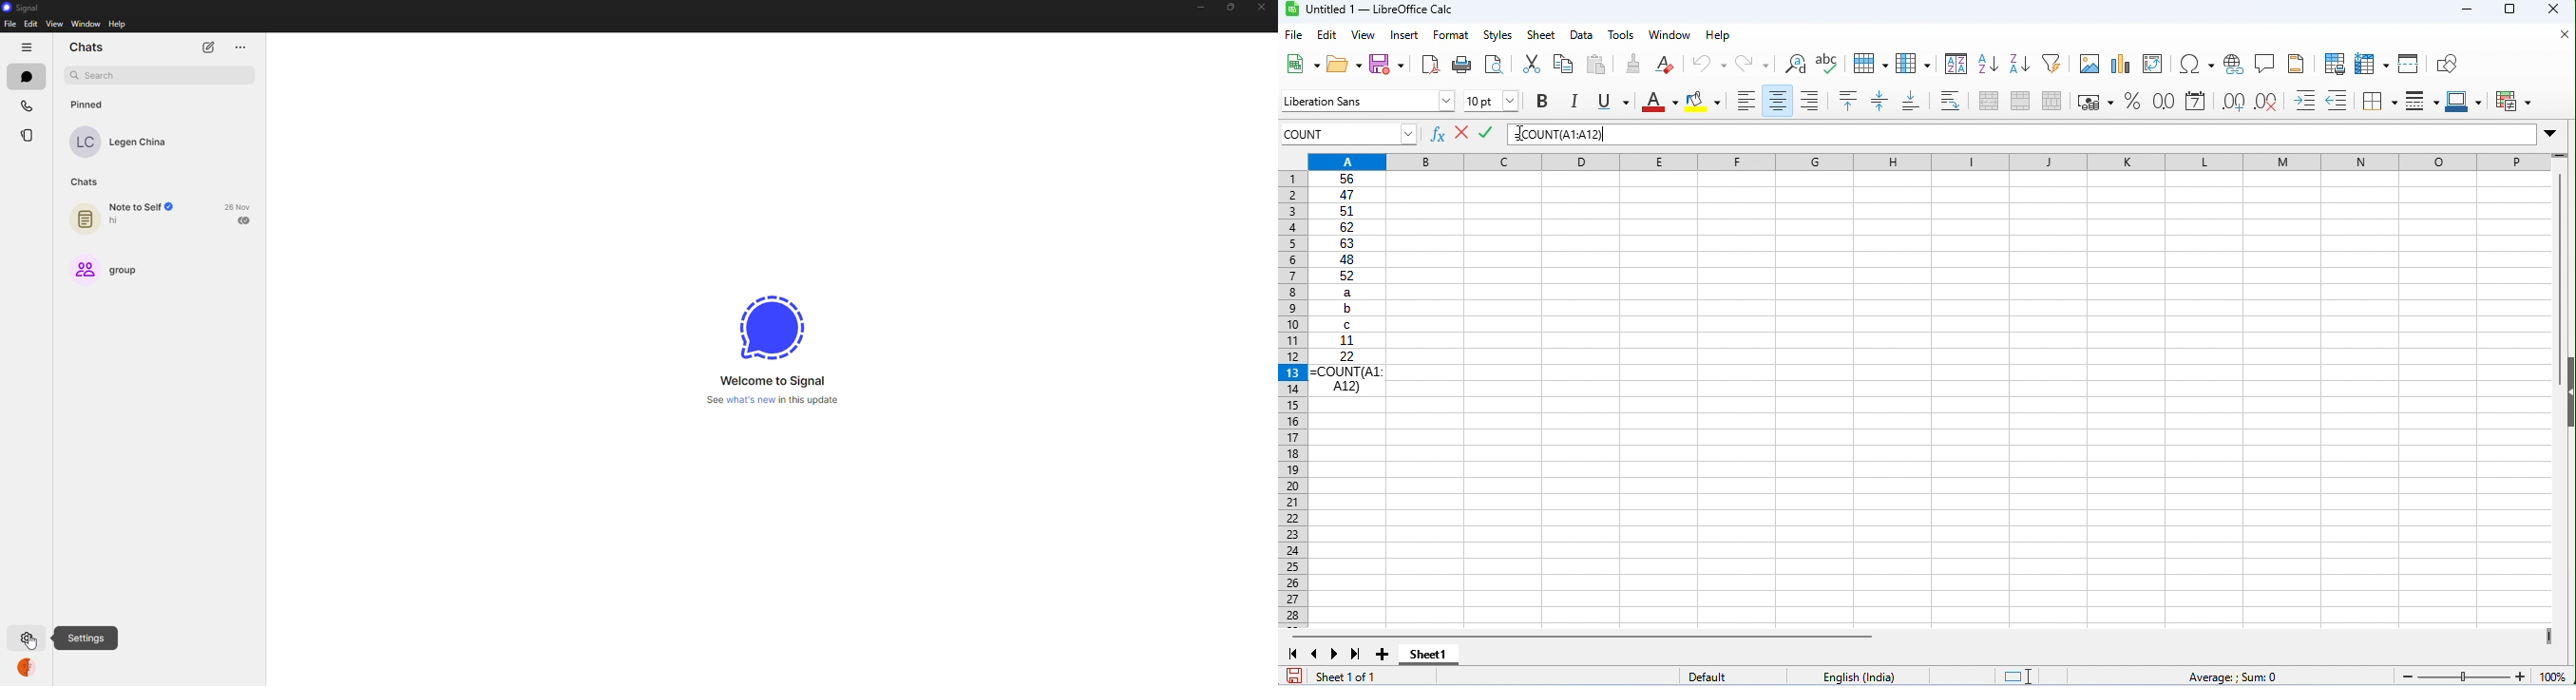  I want to click on insert comment, so click(2263, 63).